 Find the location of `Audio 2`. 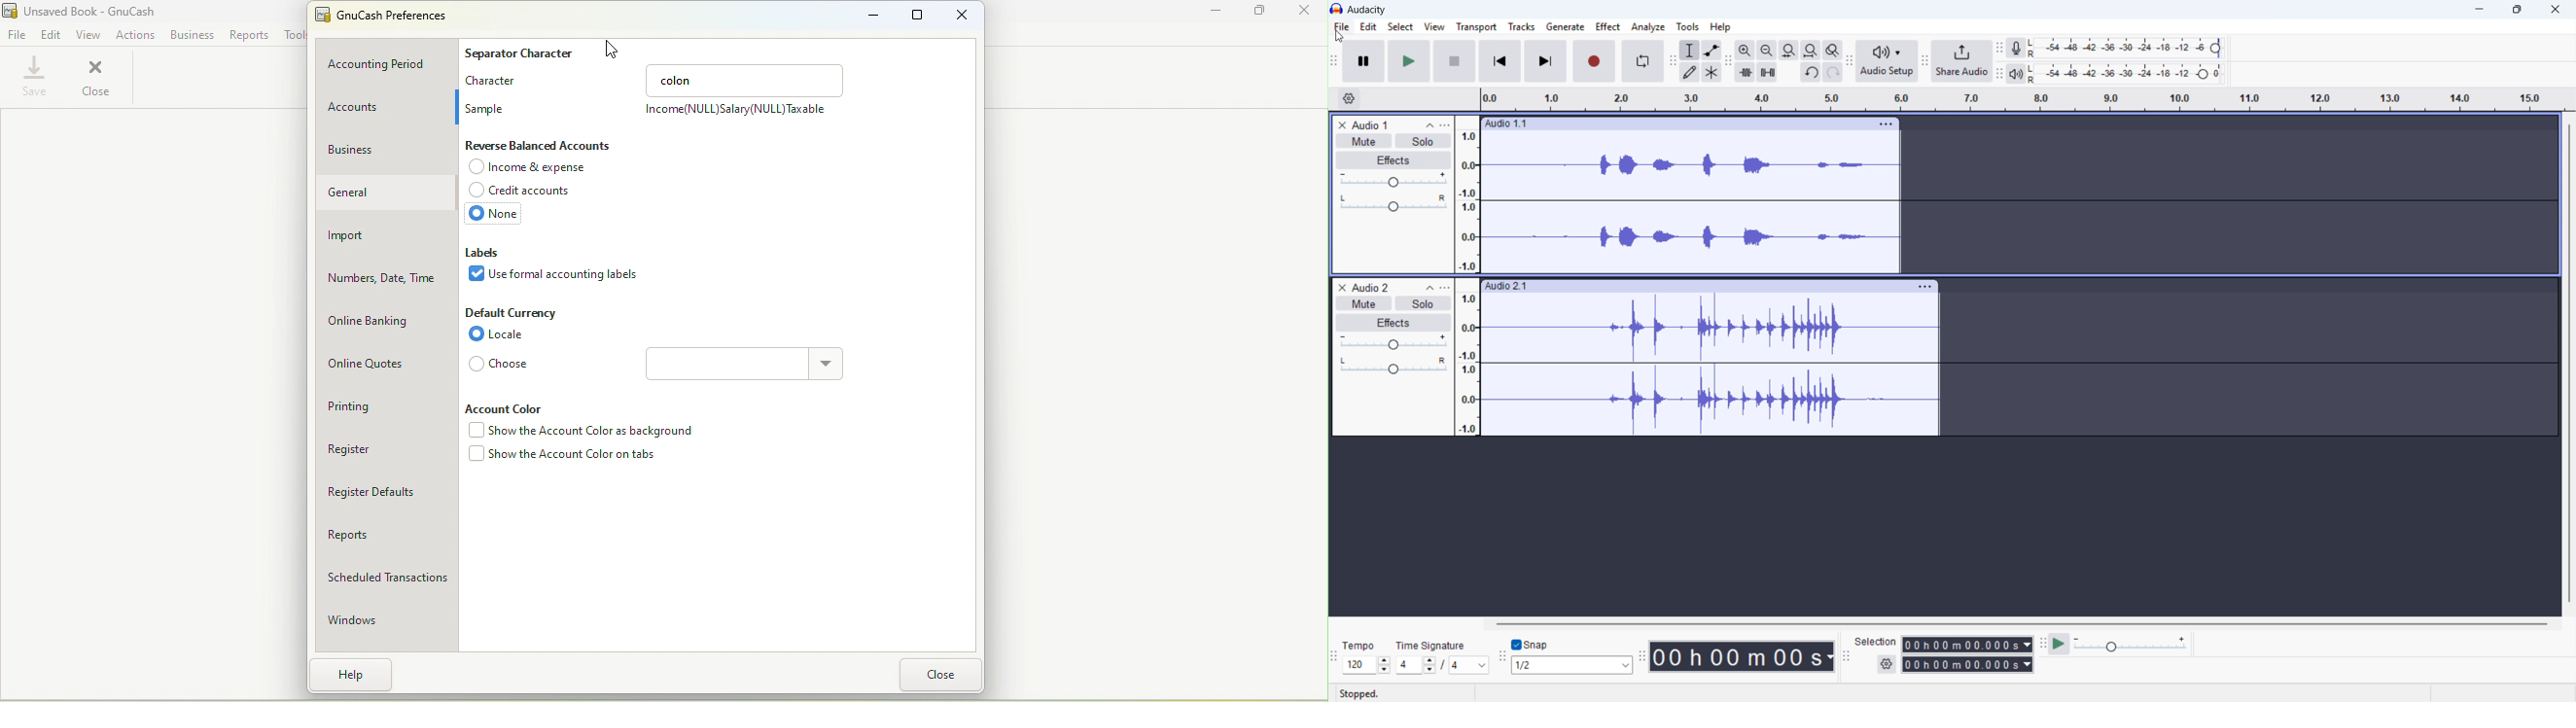

Audio 2 is located at coordinates (1370, 287).